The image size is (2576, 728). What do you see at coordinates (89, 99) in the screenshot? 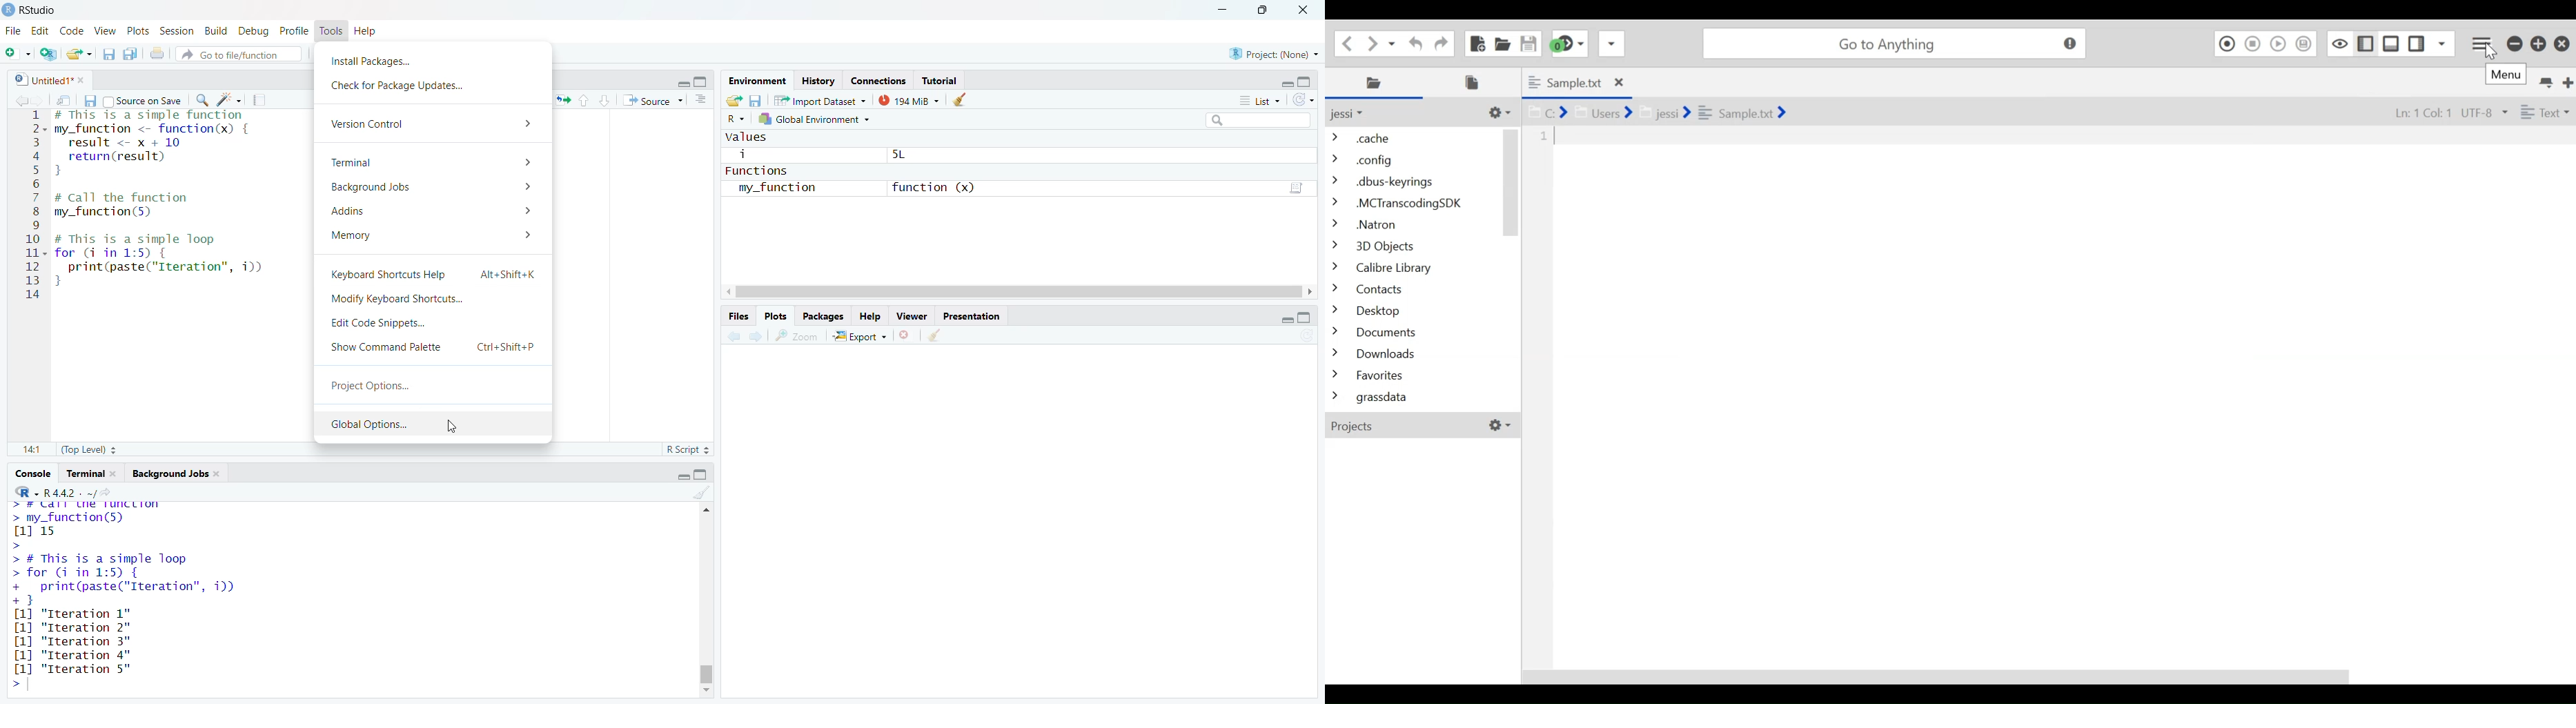
I see `save current document` at bounding box center [89, 99].